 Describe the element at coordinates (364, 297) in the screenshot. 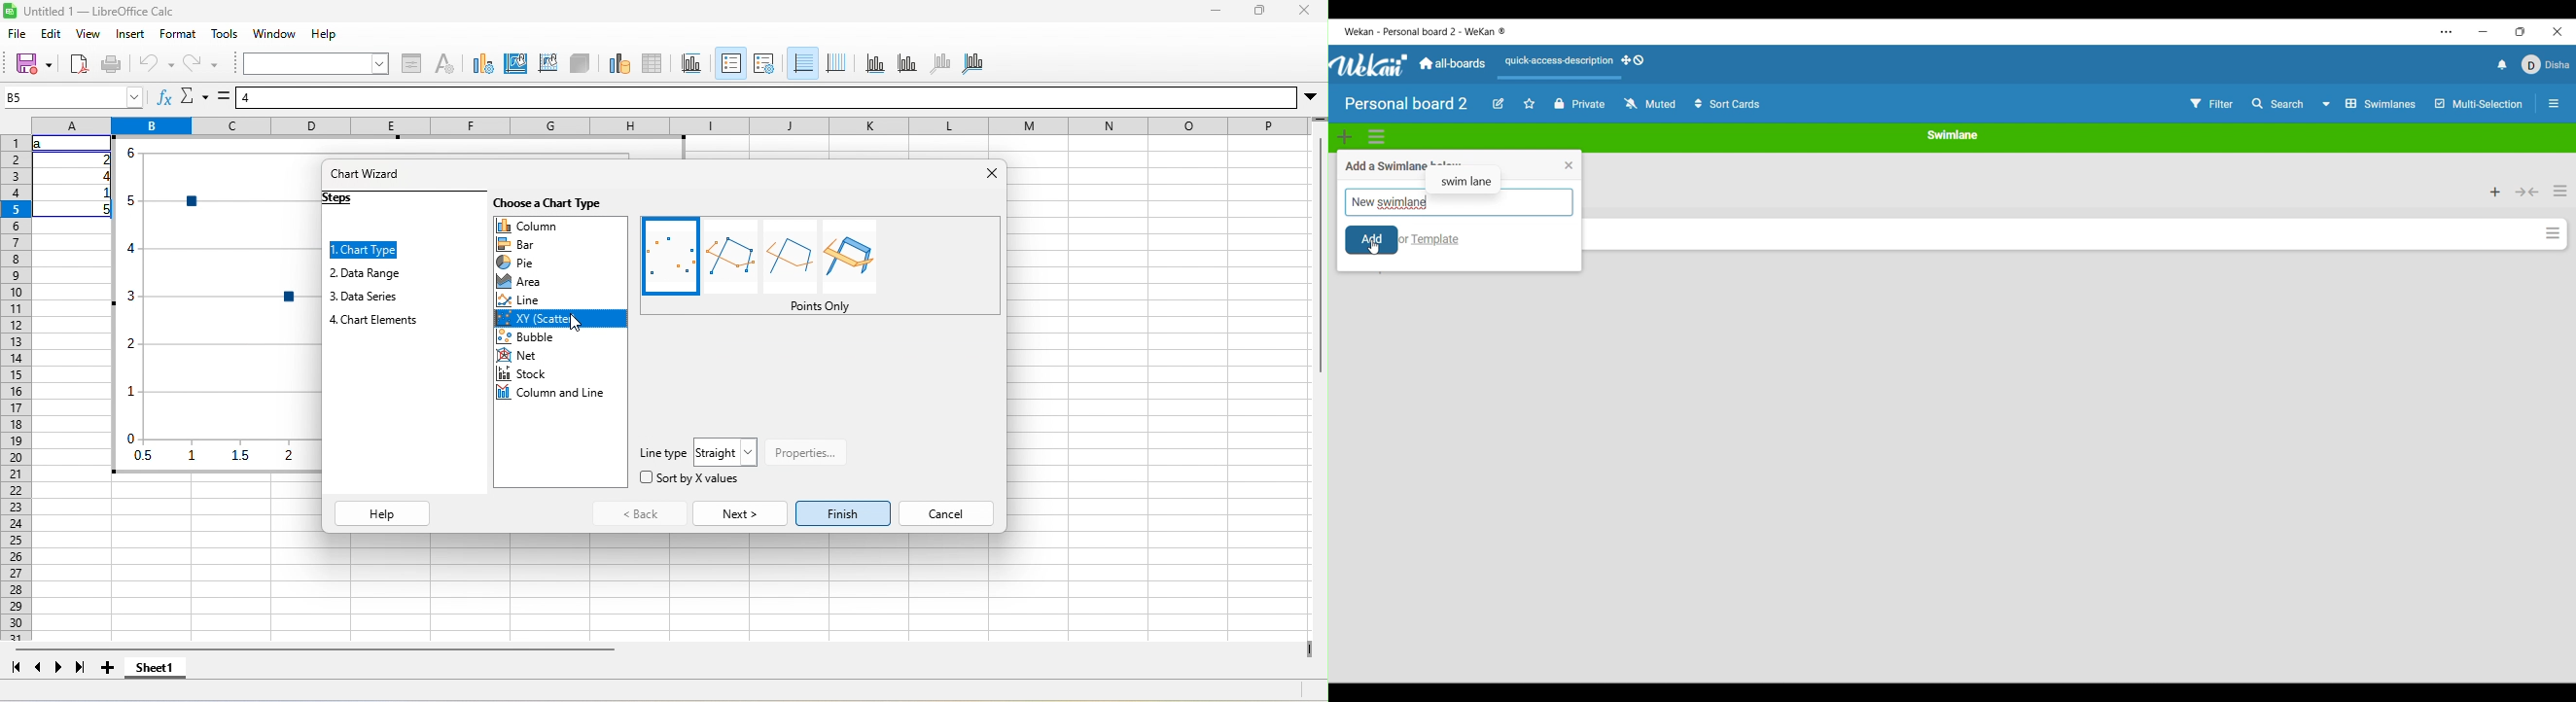

I see `data series` at that location.